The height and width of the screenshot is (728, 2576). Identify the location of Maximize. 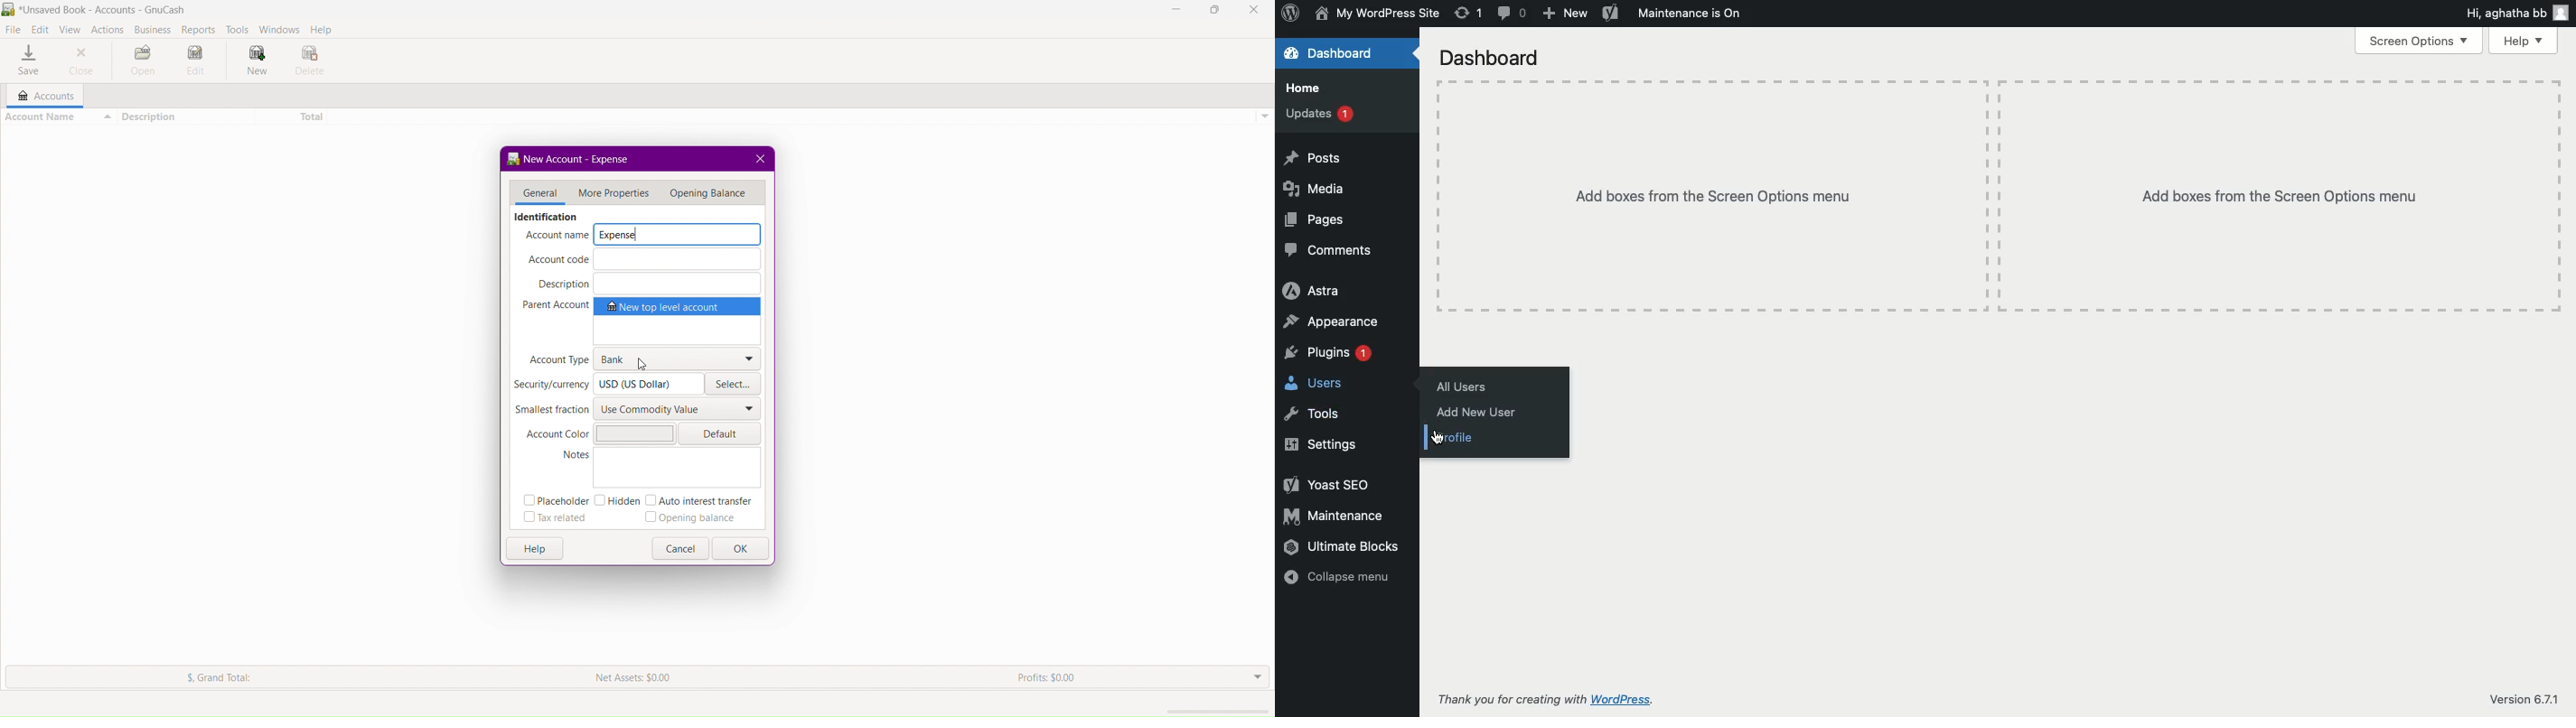
(1214, 10).